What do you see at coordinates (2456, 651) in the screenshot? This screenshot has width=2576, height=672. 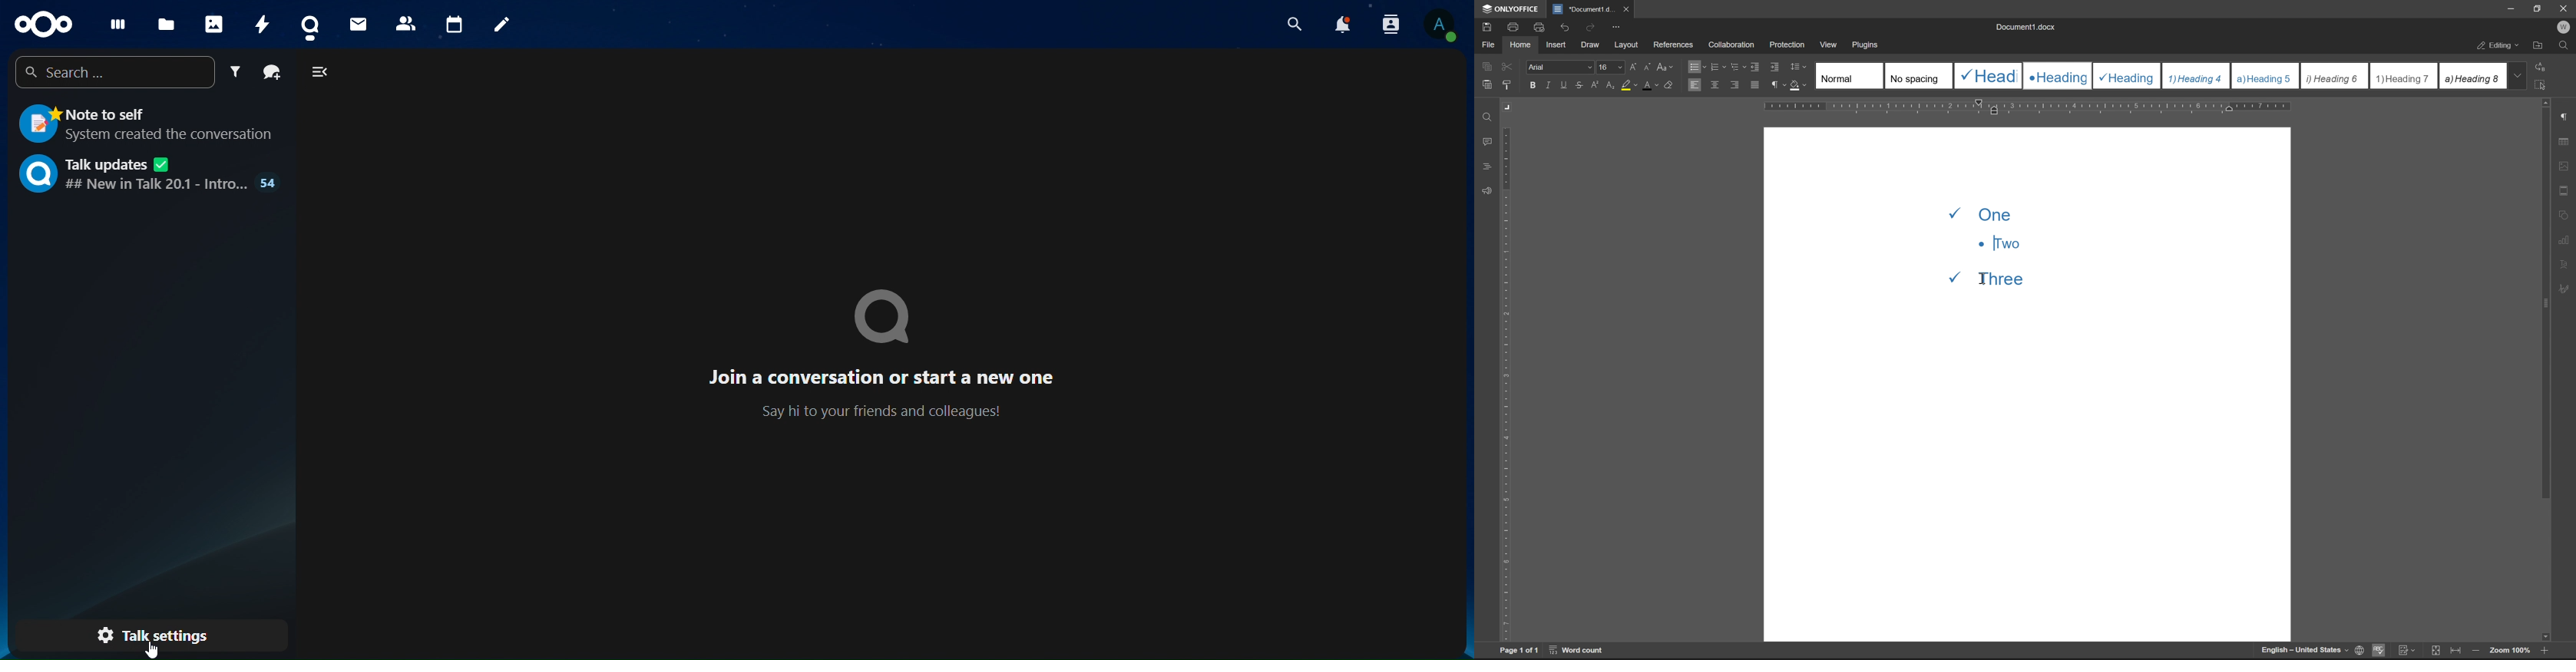 I see `fit to width` at bounding box center [2456, 651].